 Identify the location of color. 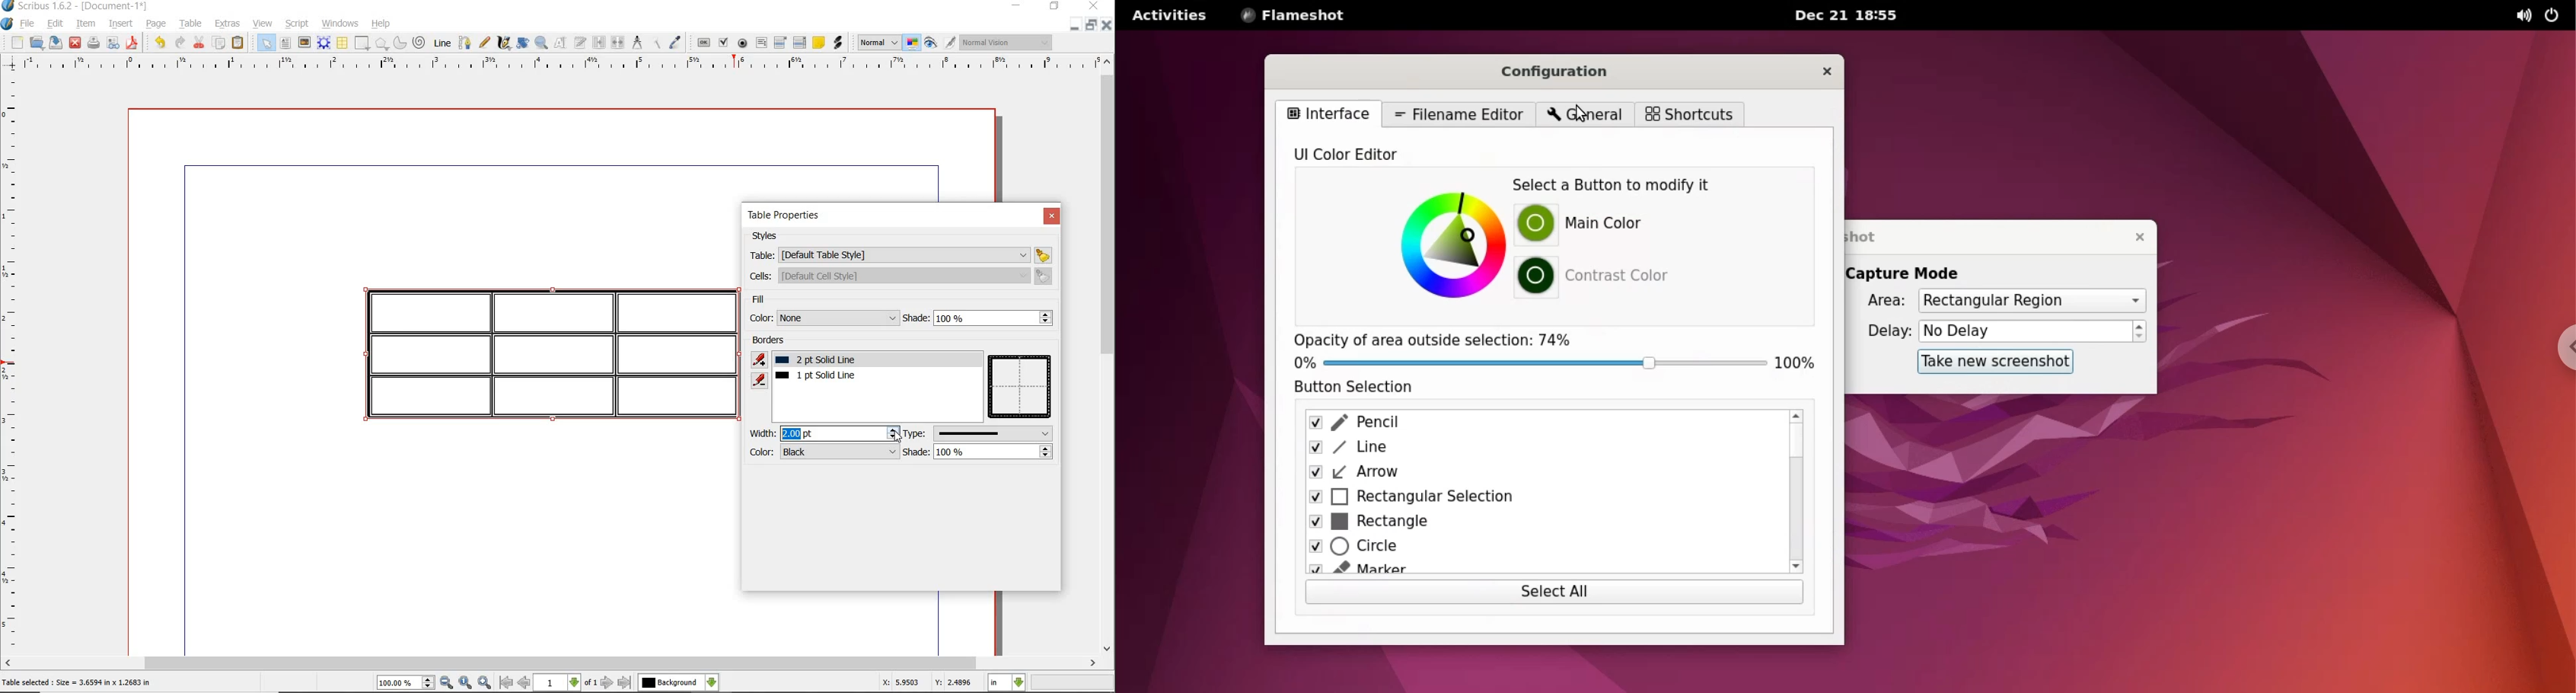
(824, 451).